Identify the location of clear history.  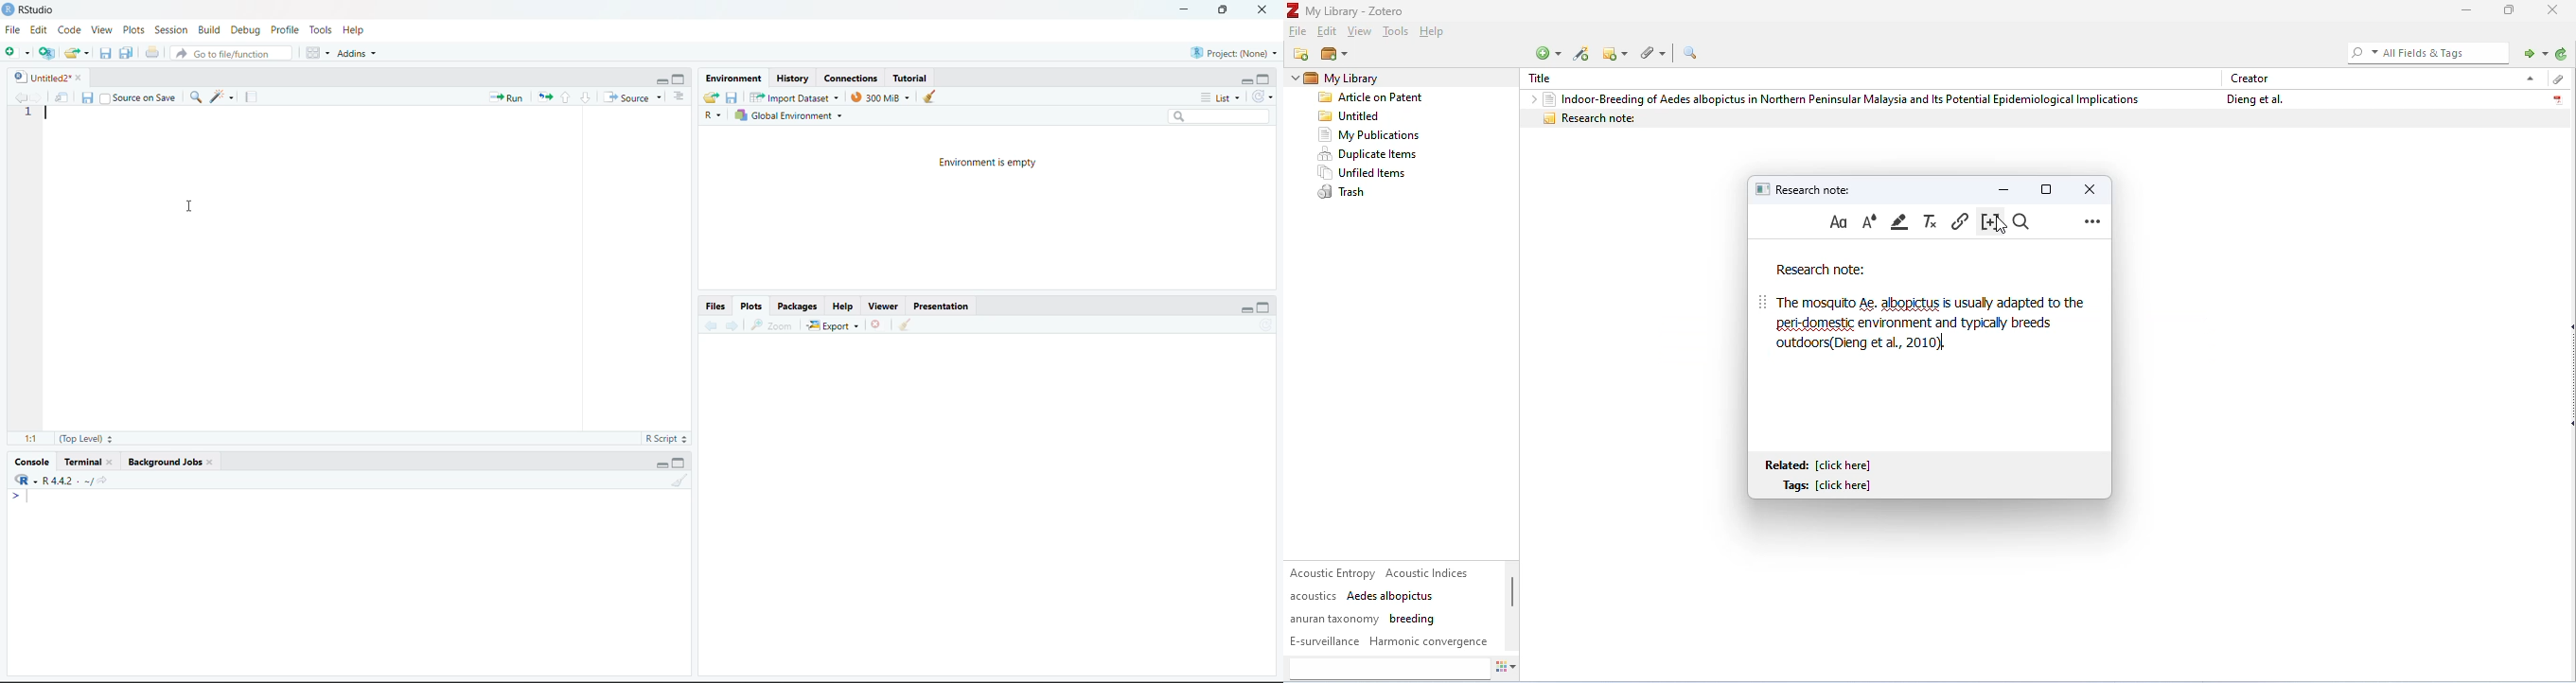
(934, 97).